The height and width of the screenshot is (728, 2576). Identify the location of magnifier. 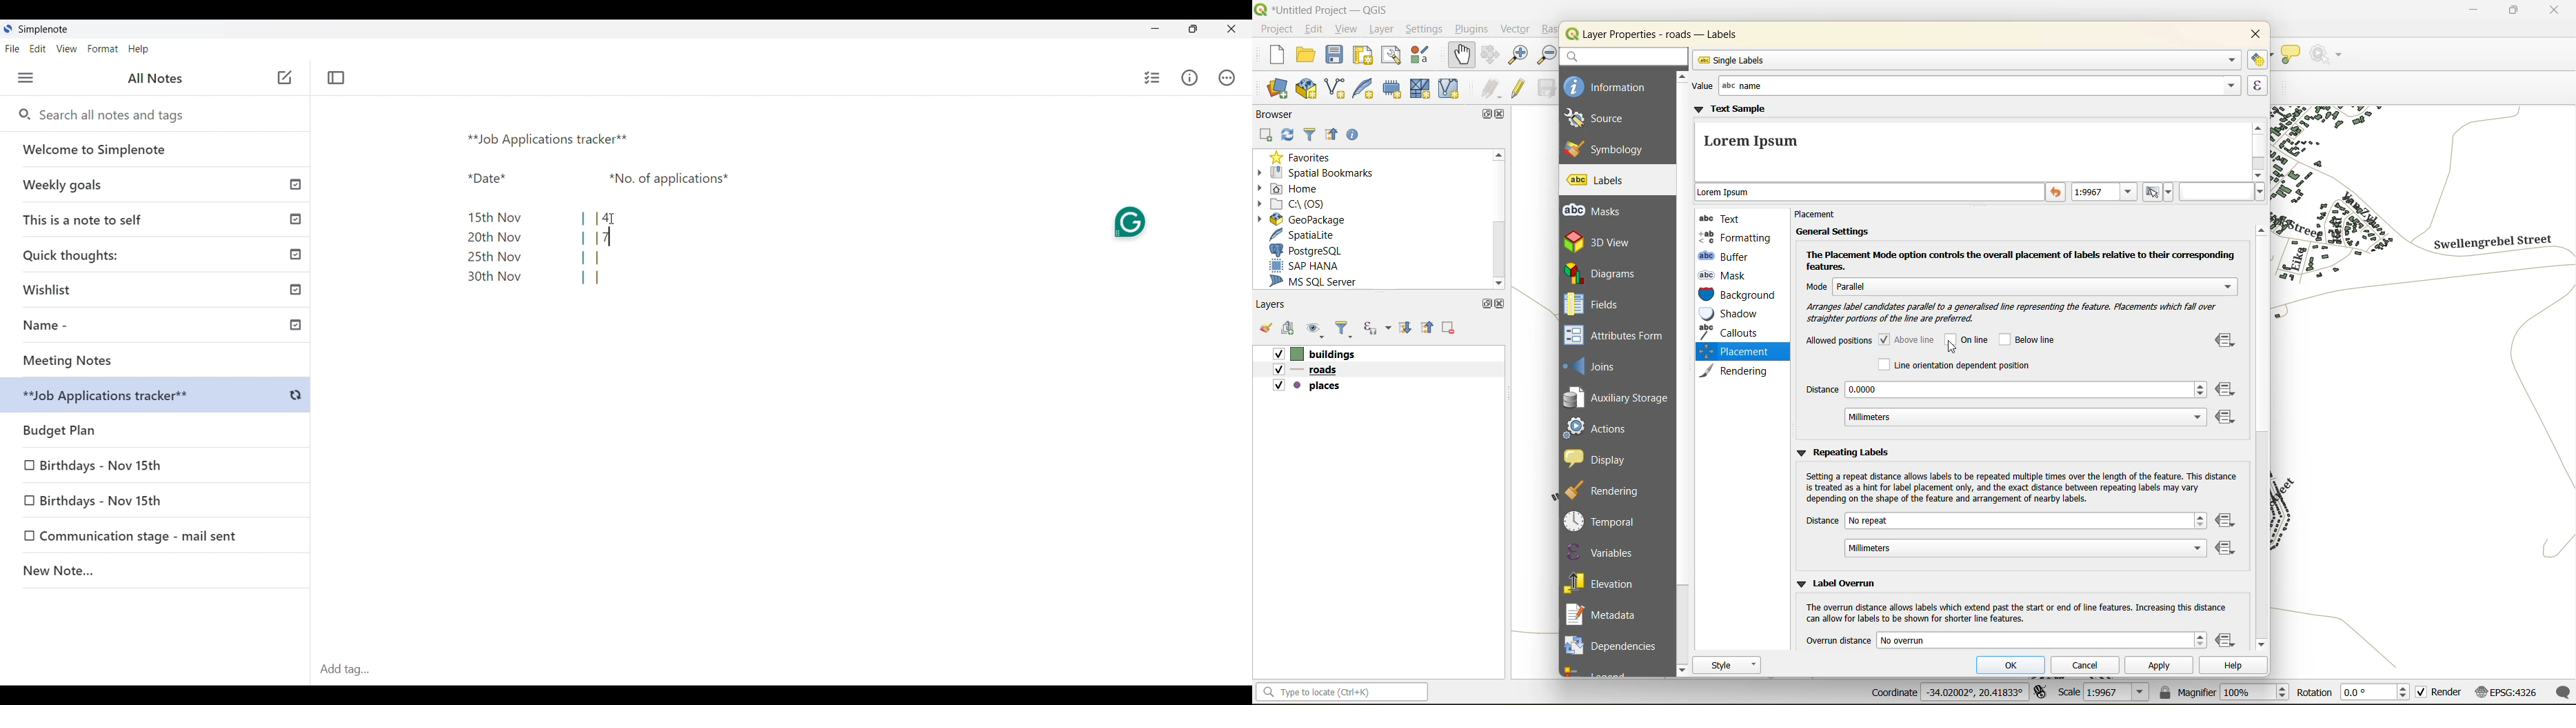
(2222, 692).